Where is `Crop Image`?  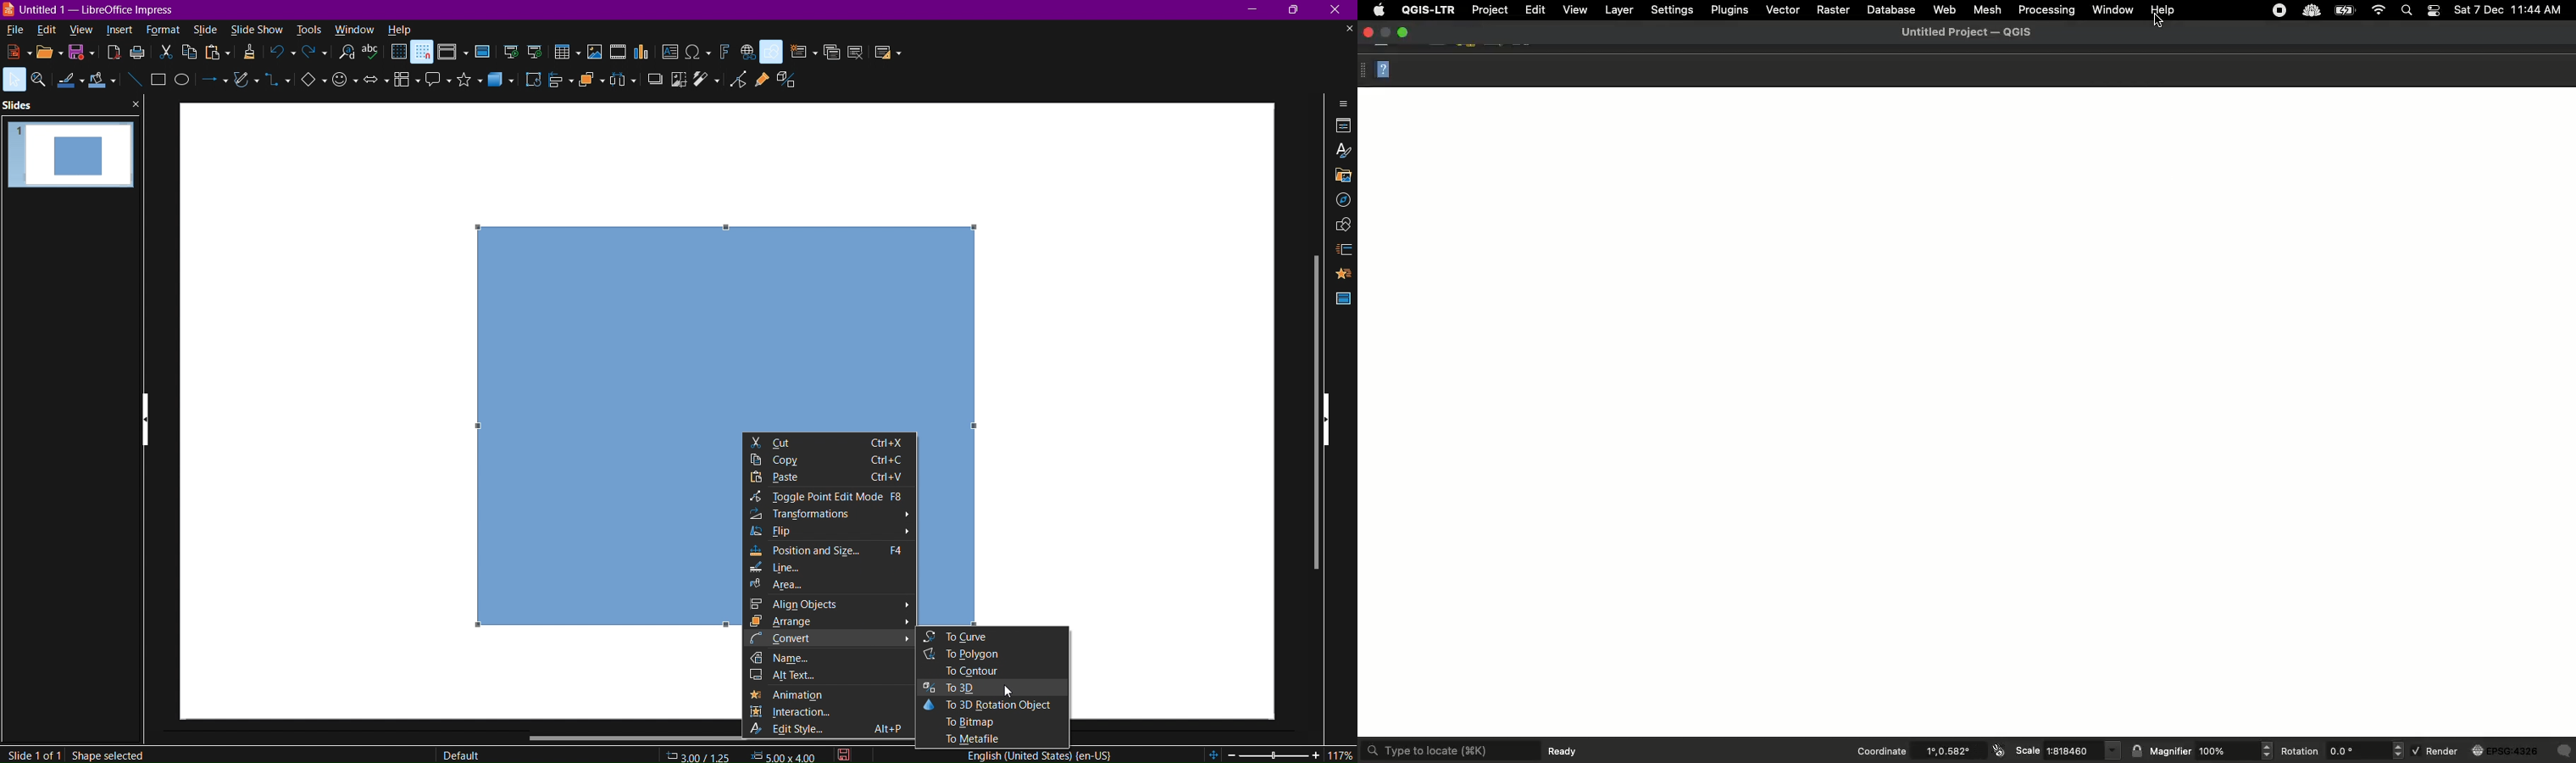
Crop Image is located at coordinates (676, 83).